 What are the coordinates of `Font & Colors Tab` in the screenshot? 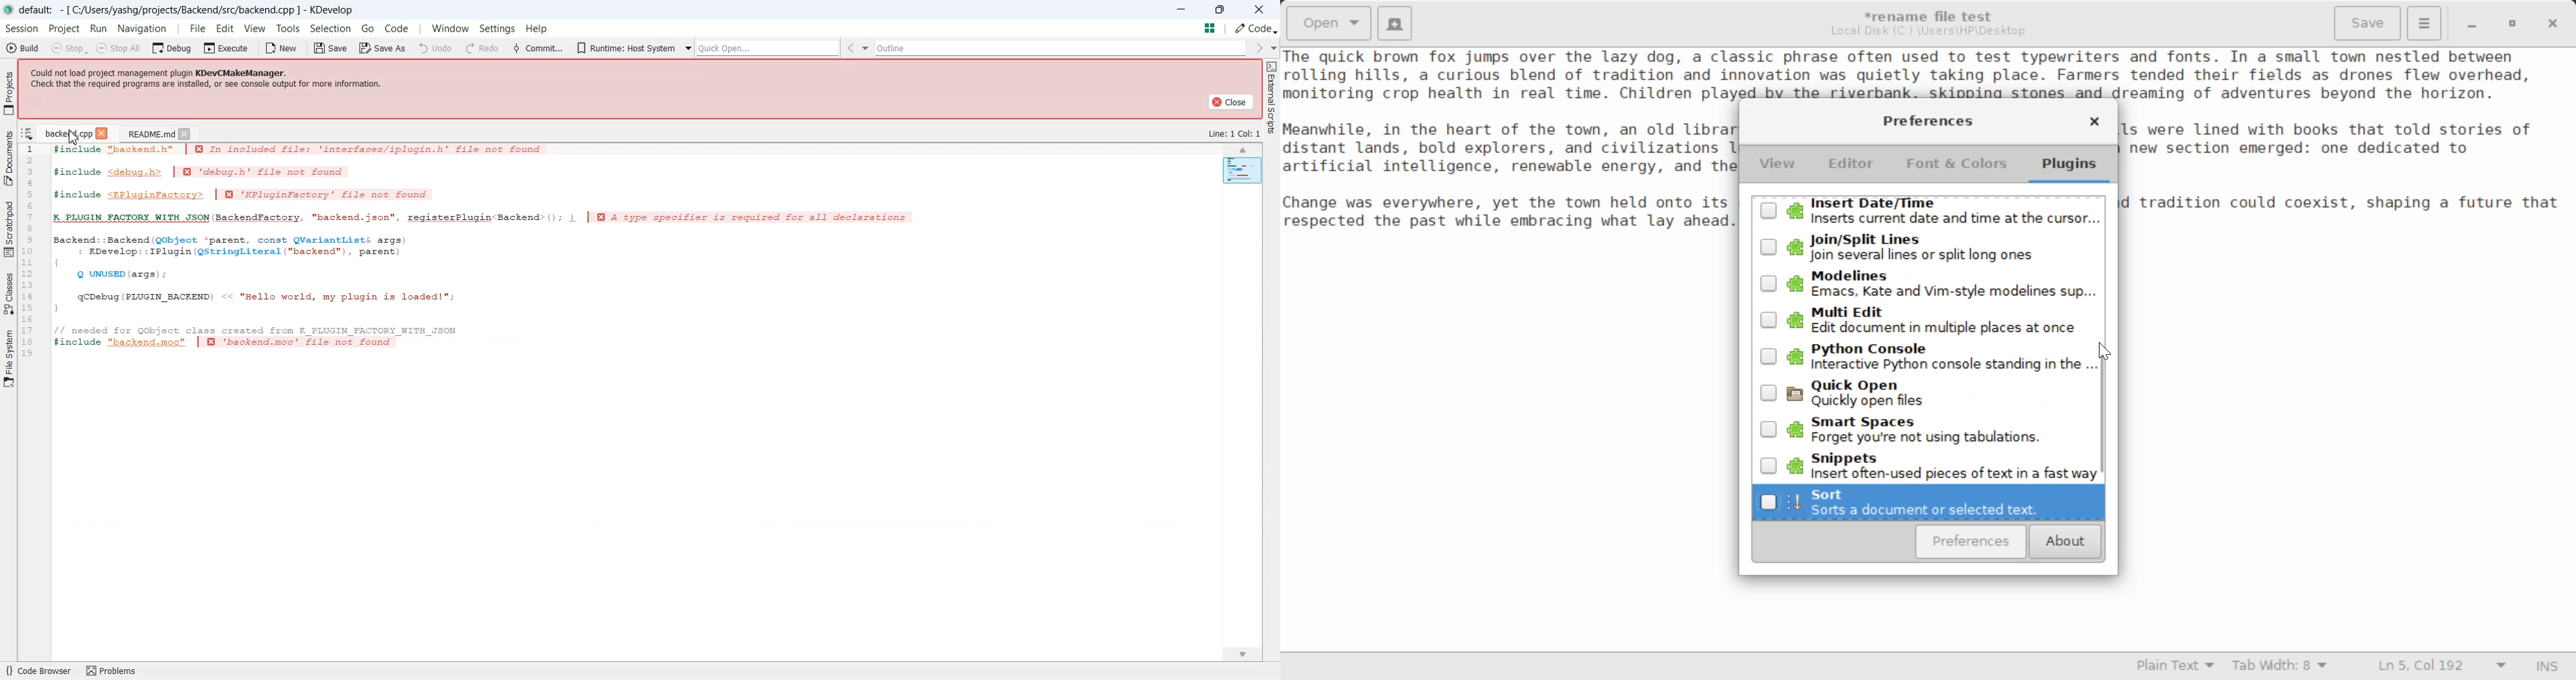 It's located at (1956, 169).